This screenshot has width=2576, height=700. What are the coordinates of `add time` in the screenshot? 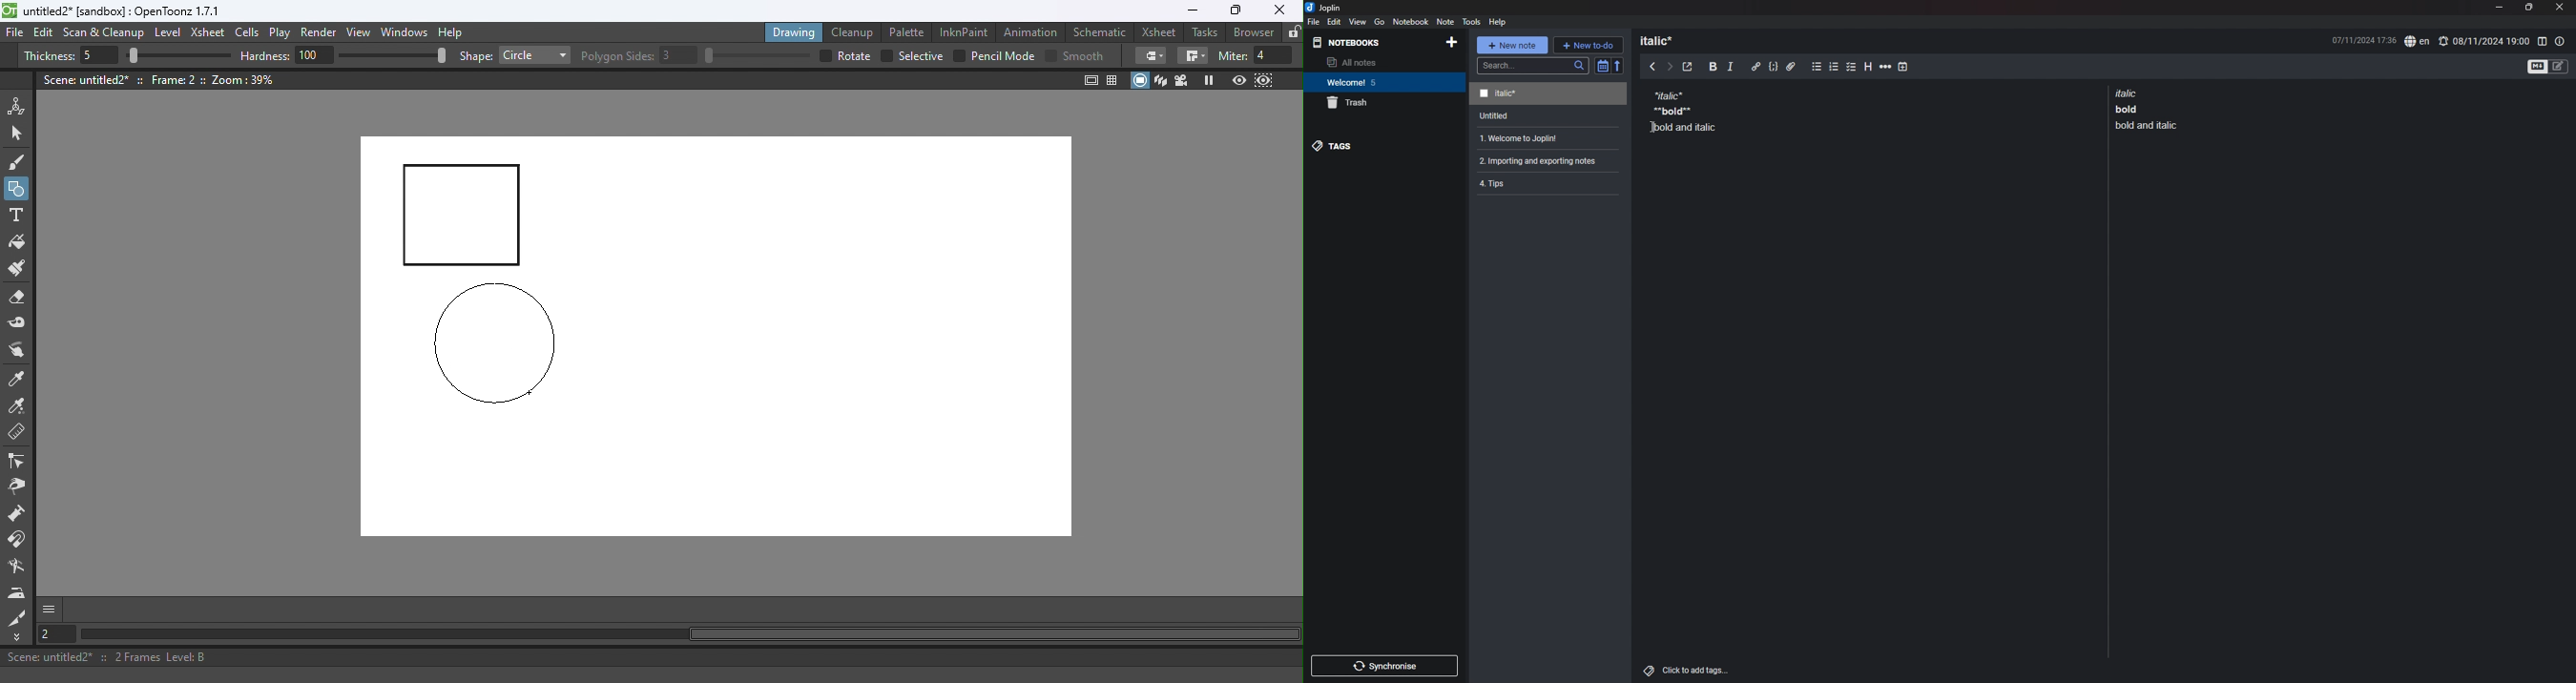 It's located at (1903, 66).